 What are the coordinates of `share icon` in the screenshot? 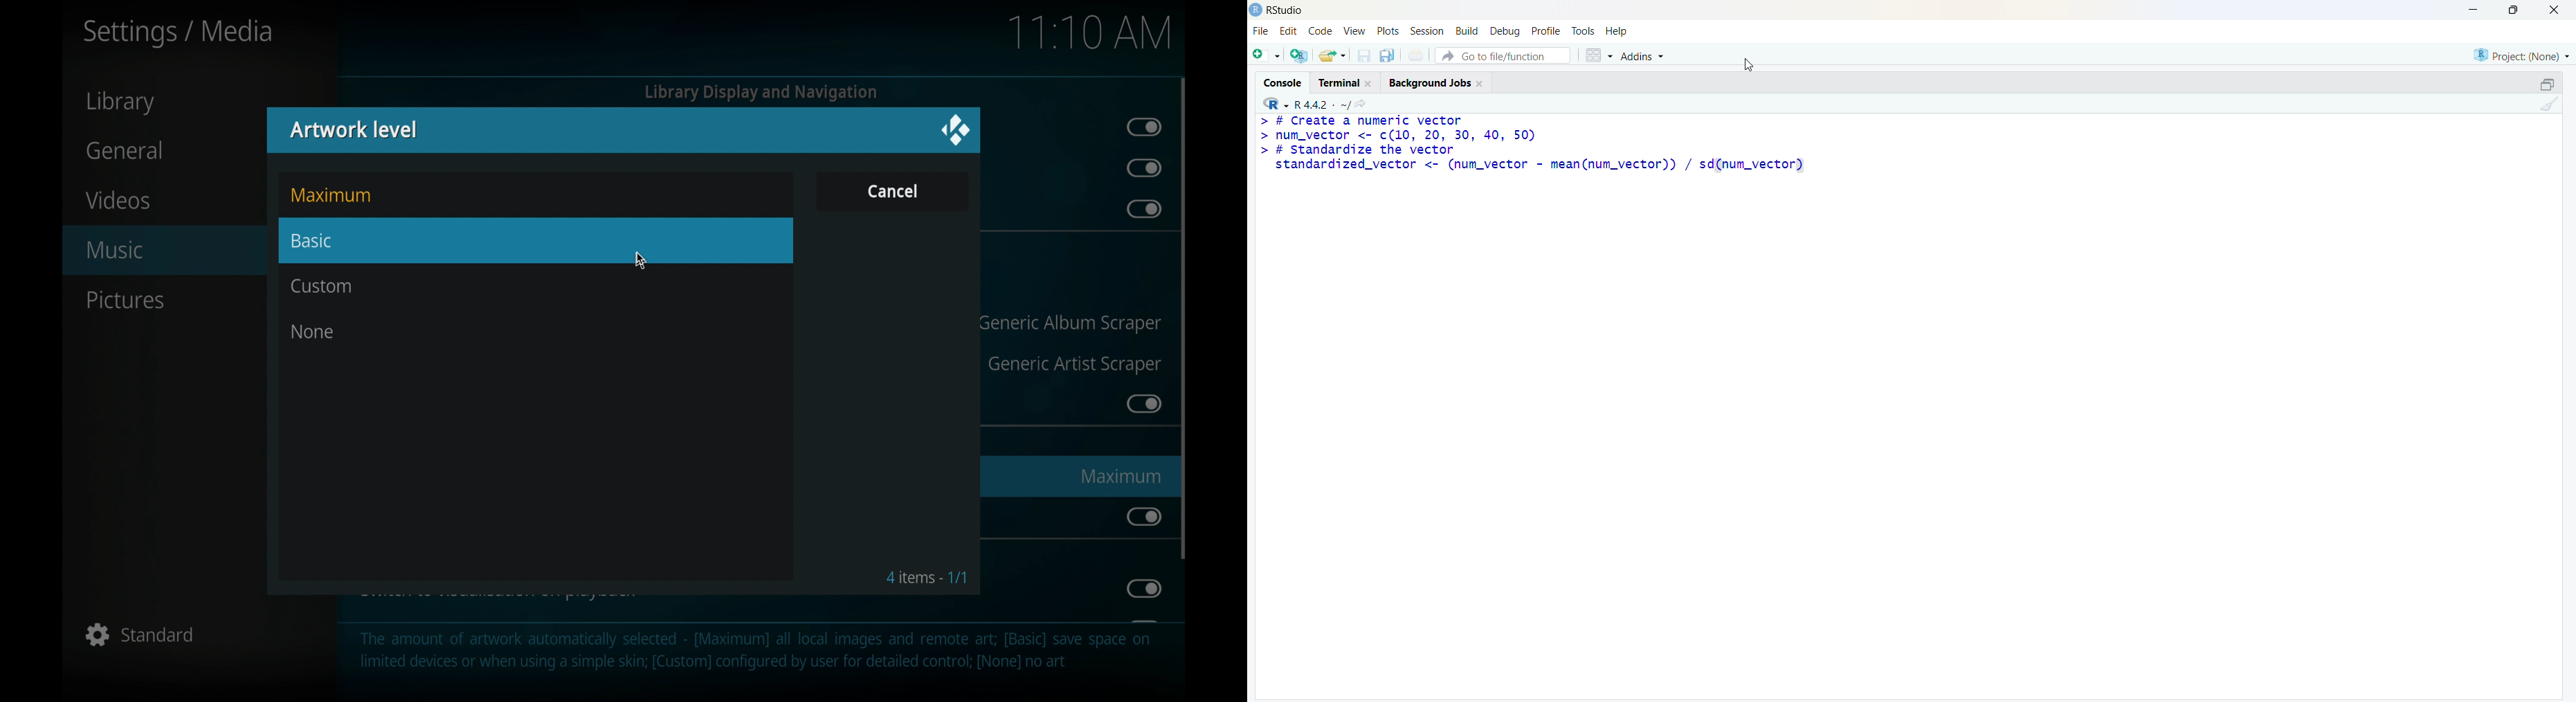 It's located at (1361, 104).